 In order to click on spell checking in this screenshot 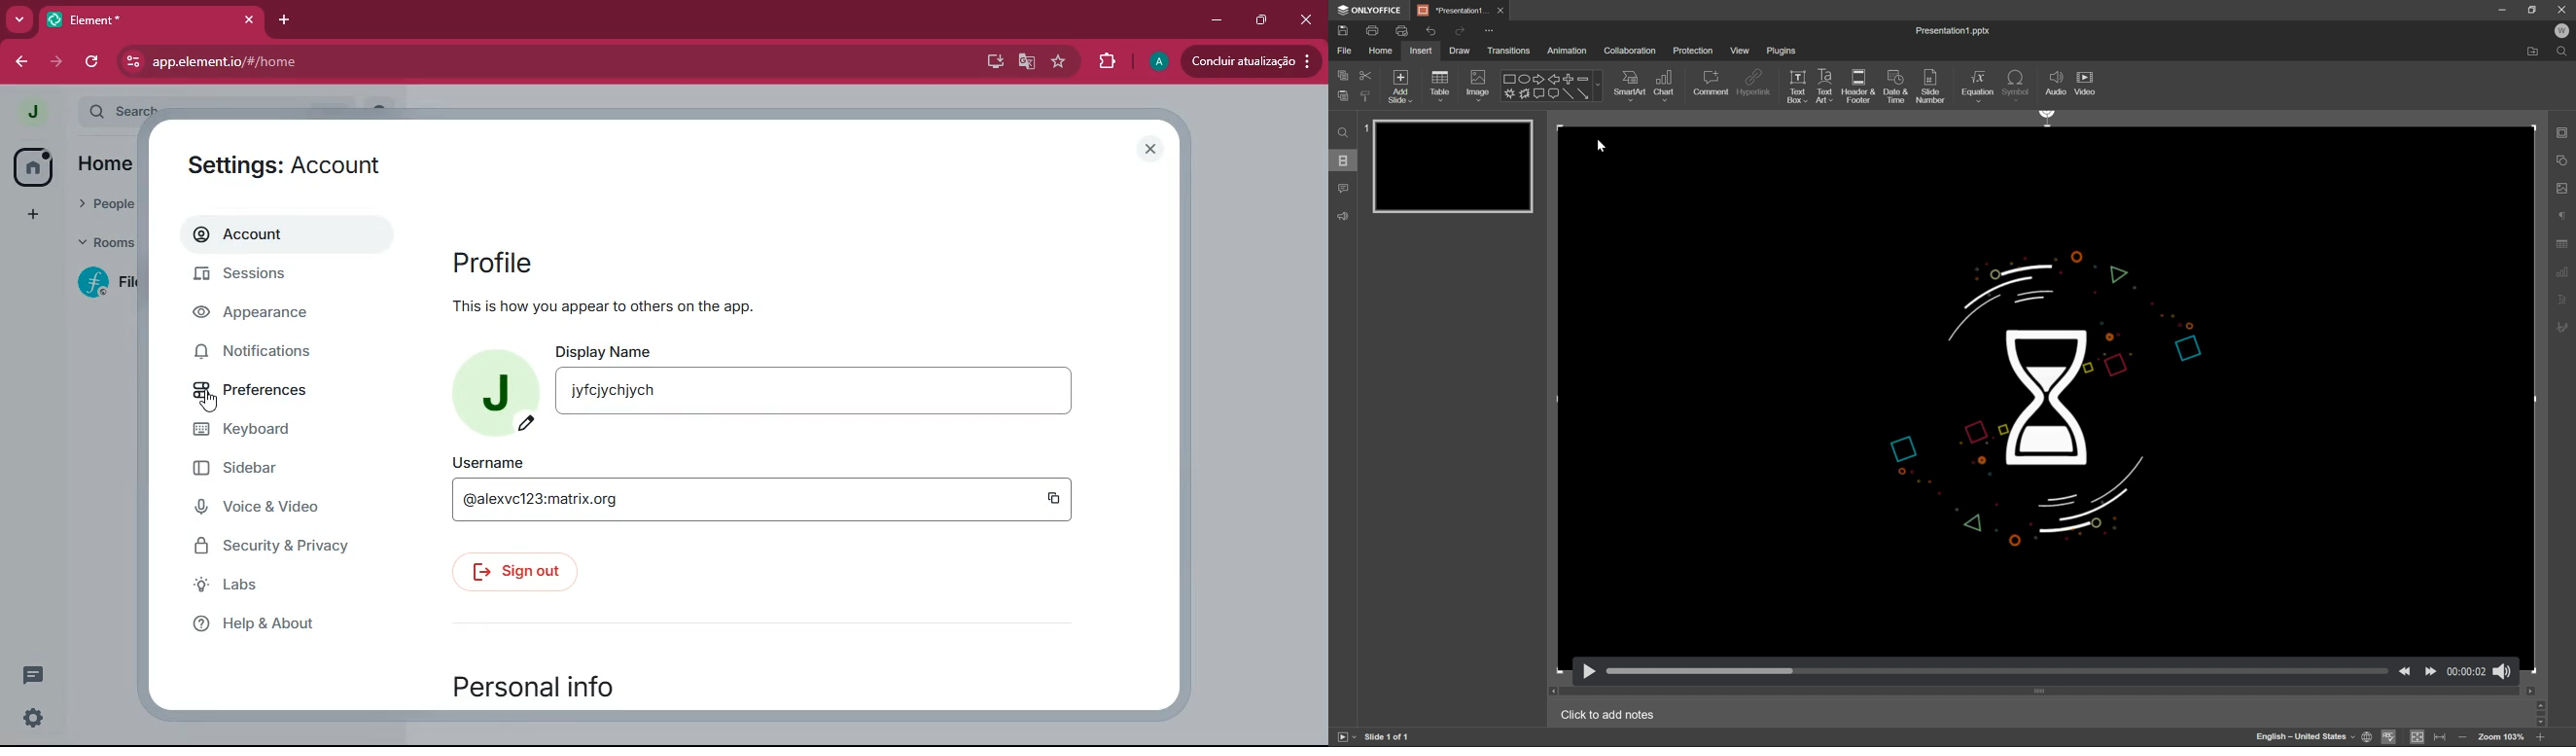, I will do `click(2393, 738)`.